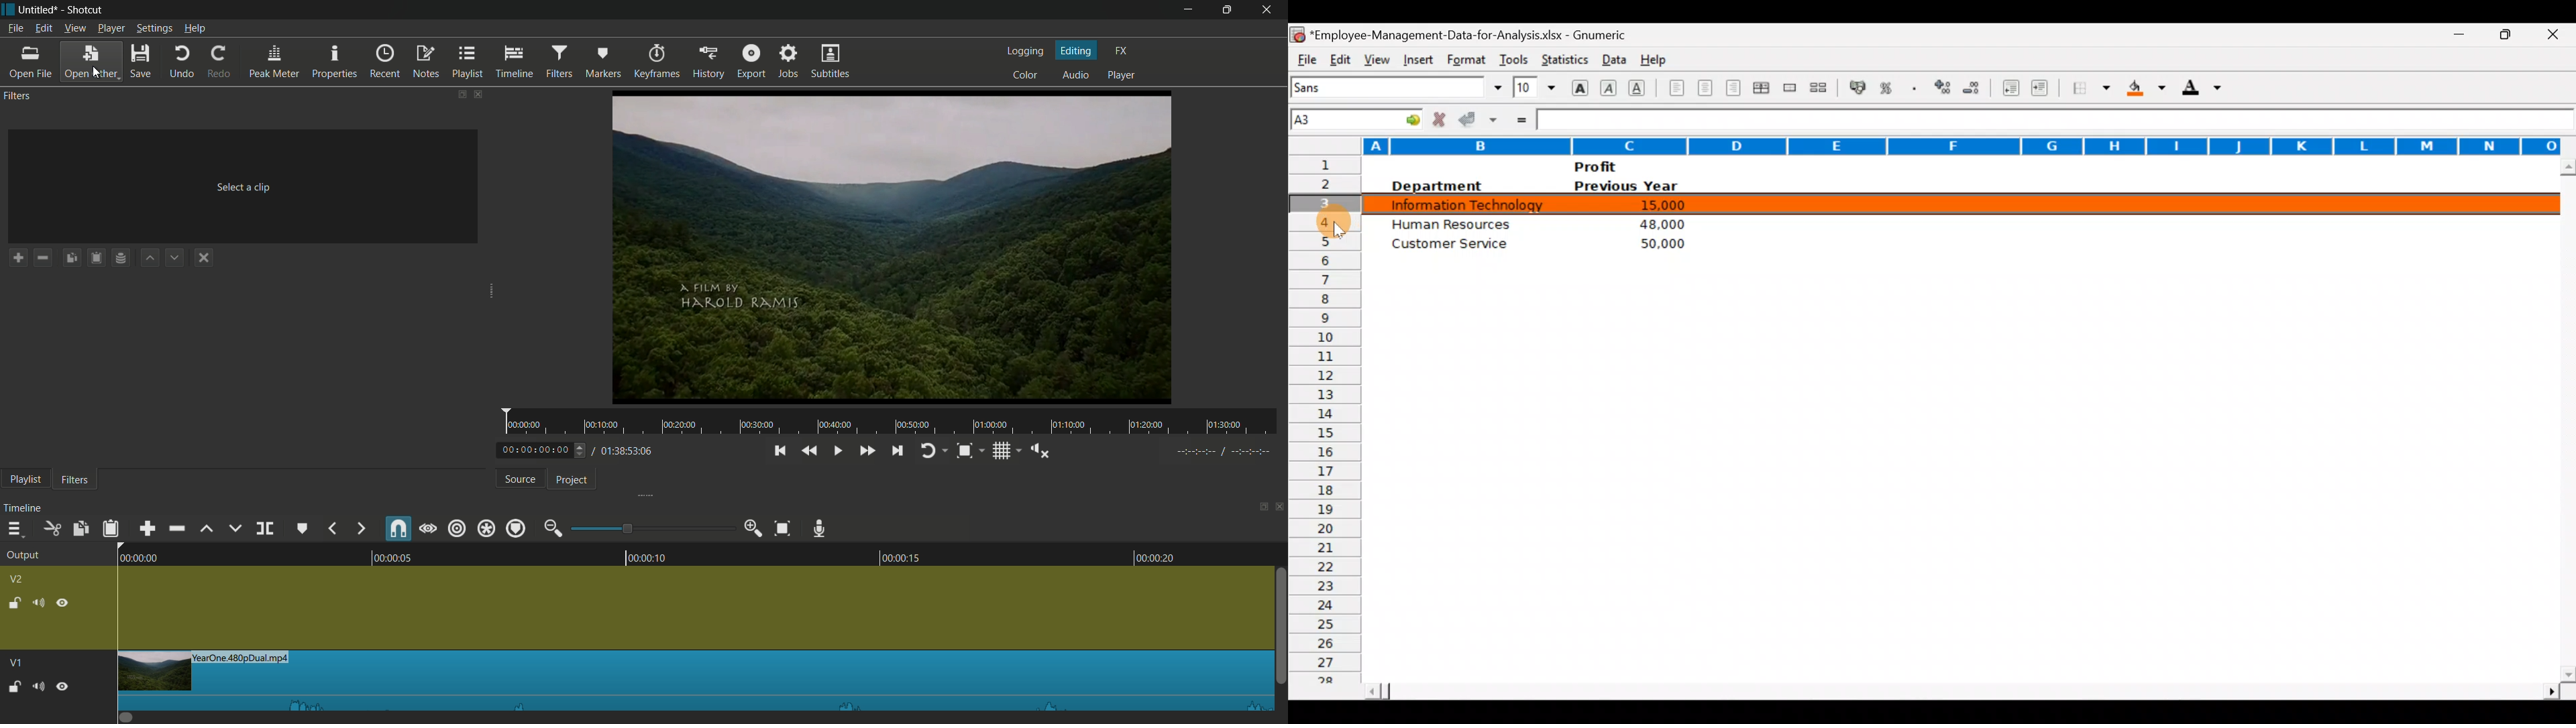  Describe the element at coordinates (552, 528) in the screenshot. I see `zoom out` at that location.